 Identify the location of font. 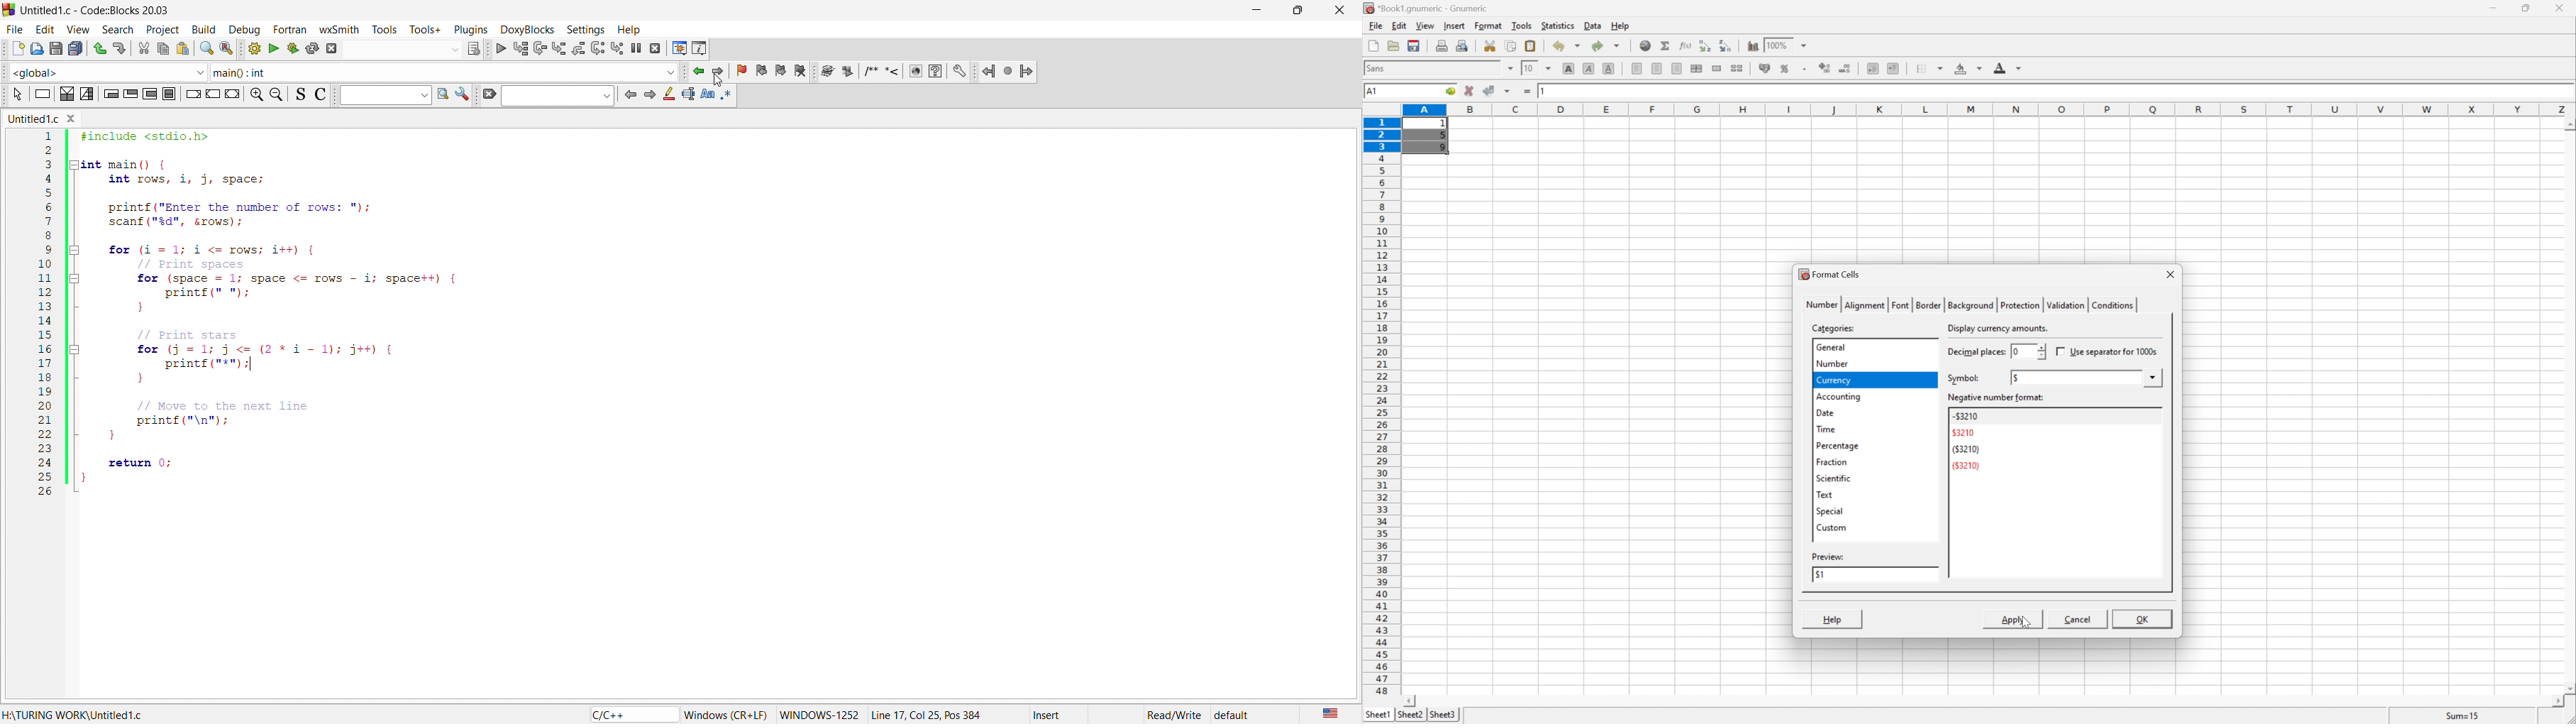
(1381, 67).